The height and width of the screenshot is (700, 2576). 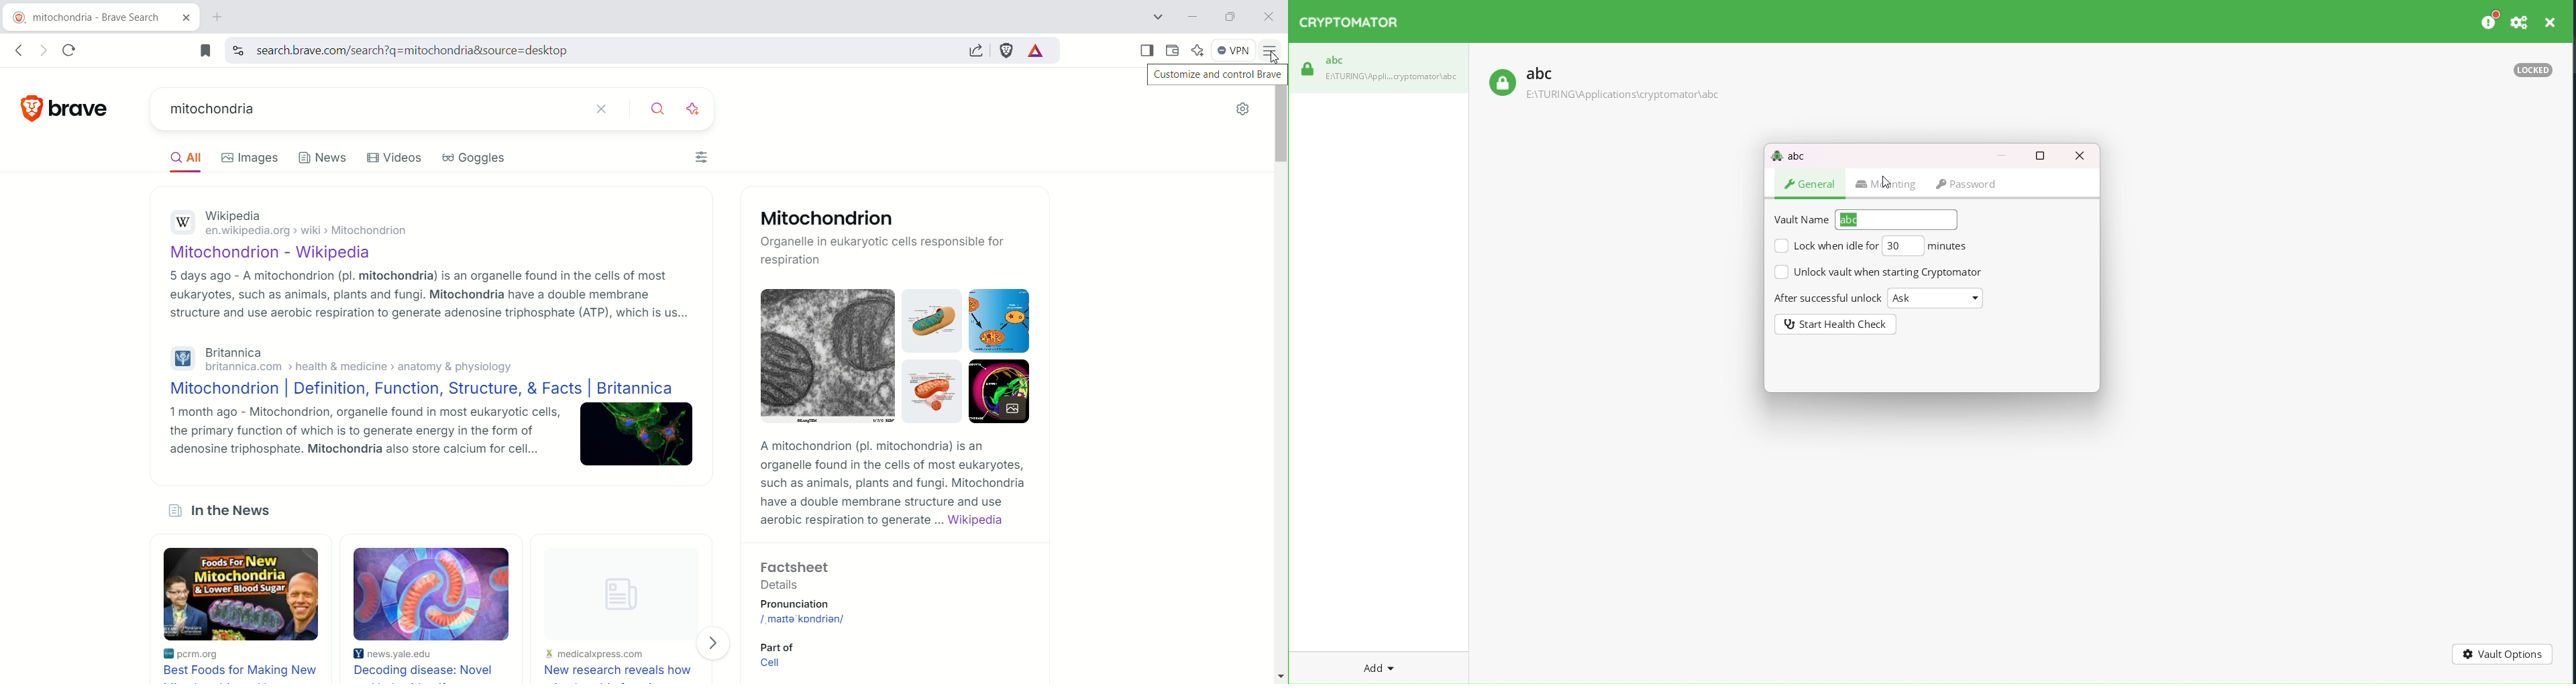 I want to click on mitochondrion image, so click(x=651, y=433).